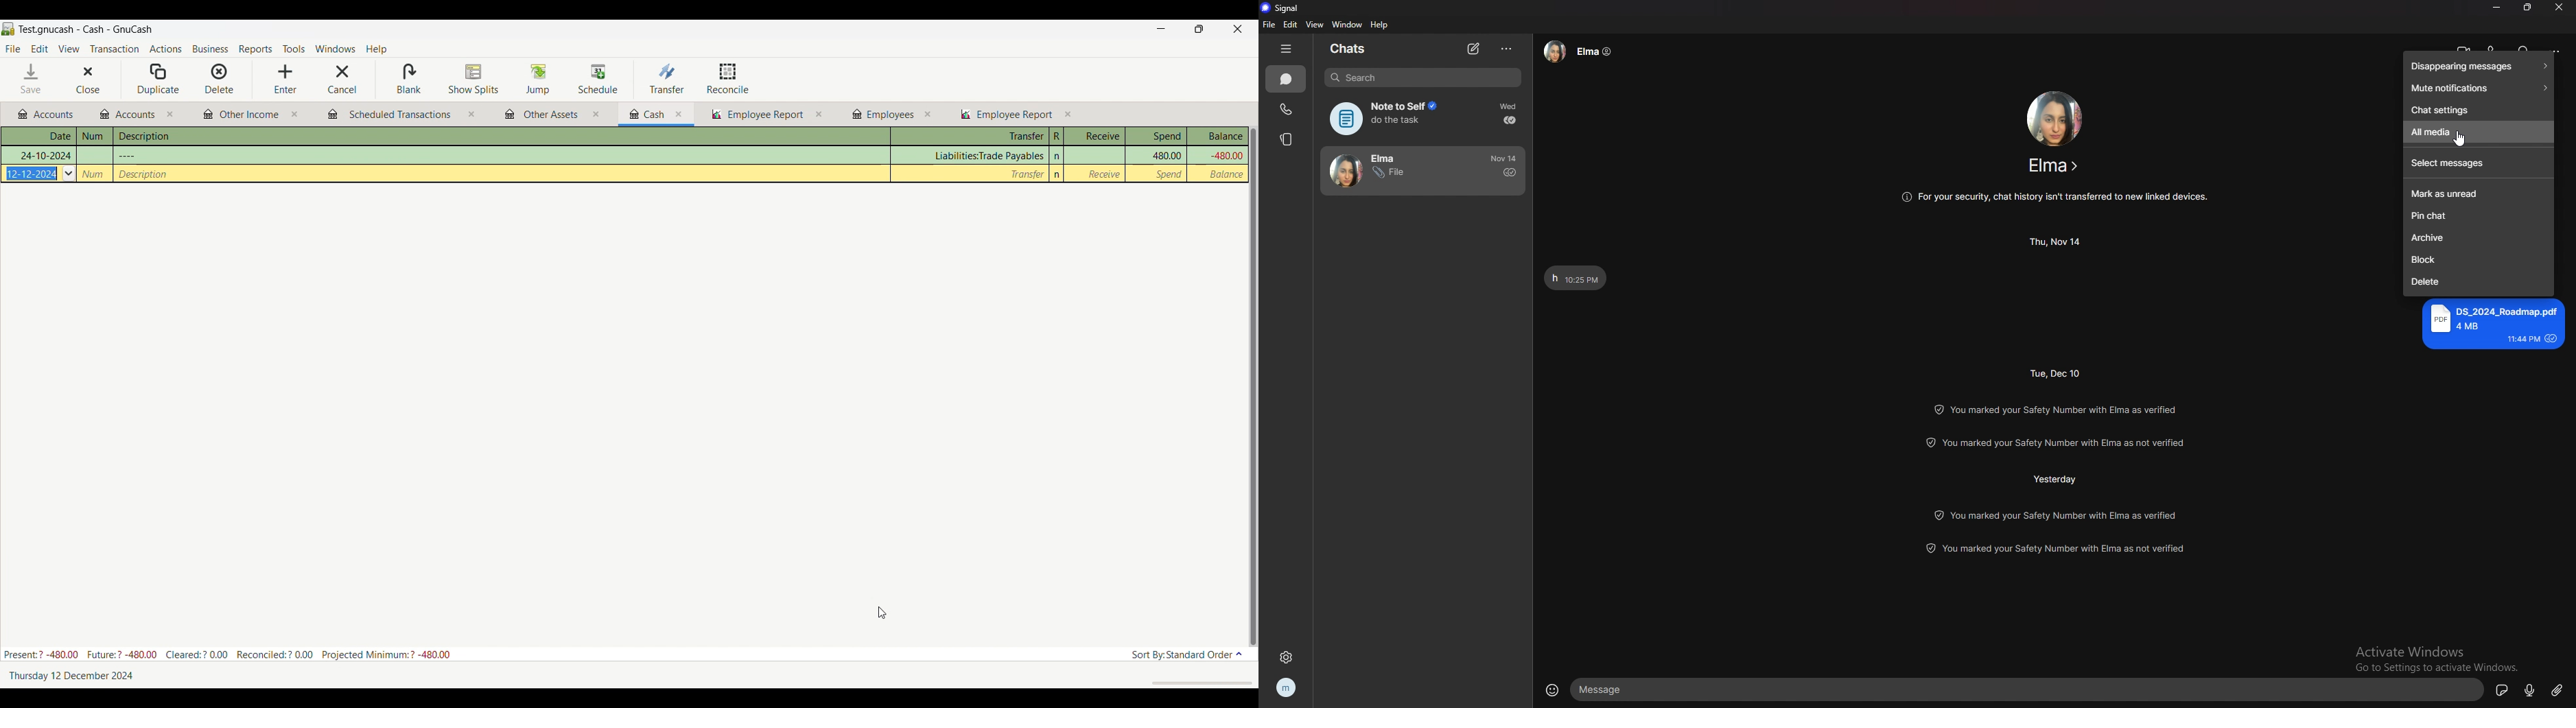 The width and height of the screenshot is (2576, 728). I want to click on window, so click(1346, 24).